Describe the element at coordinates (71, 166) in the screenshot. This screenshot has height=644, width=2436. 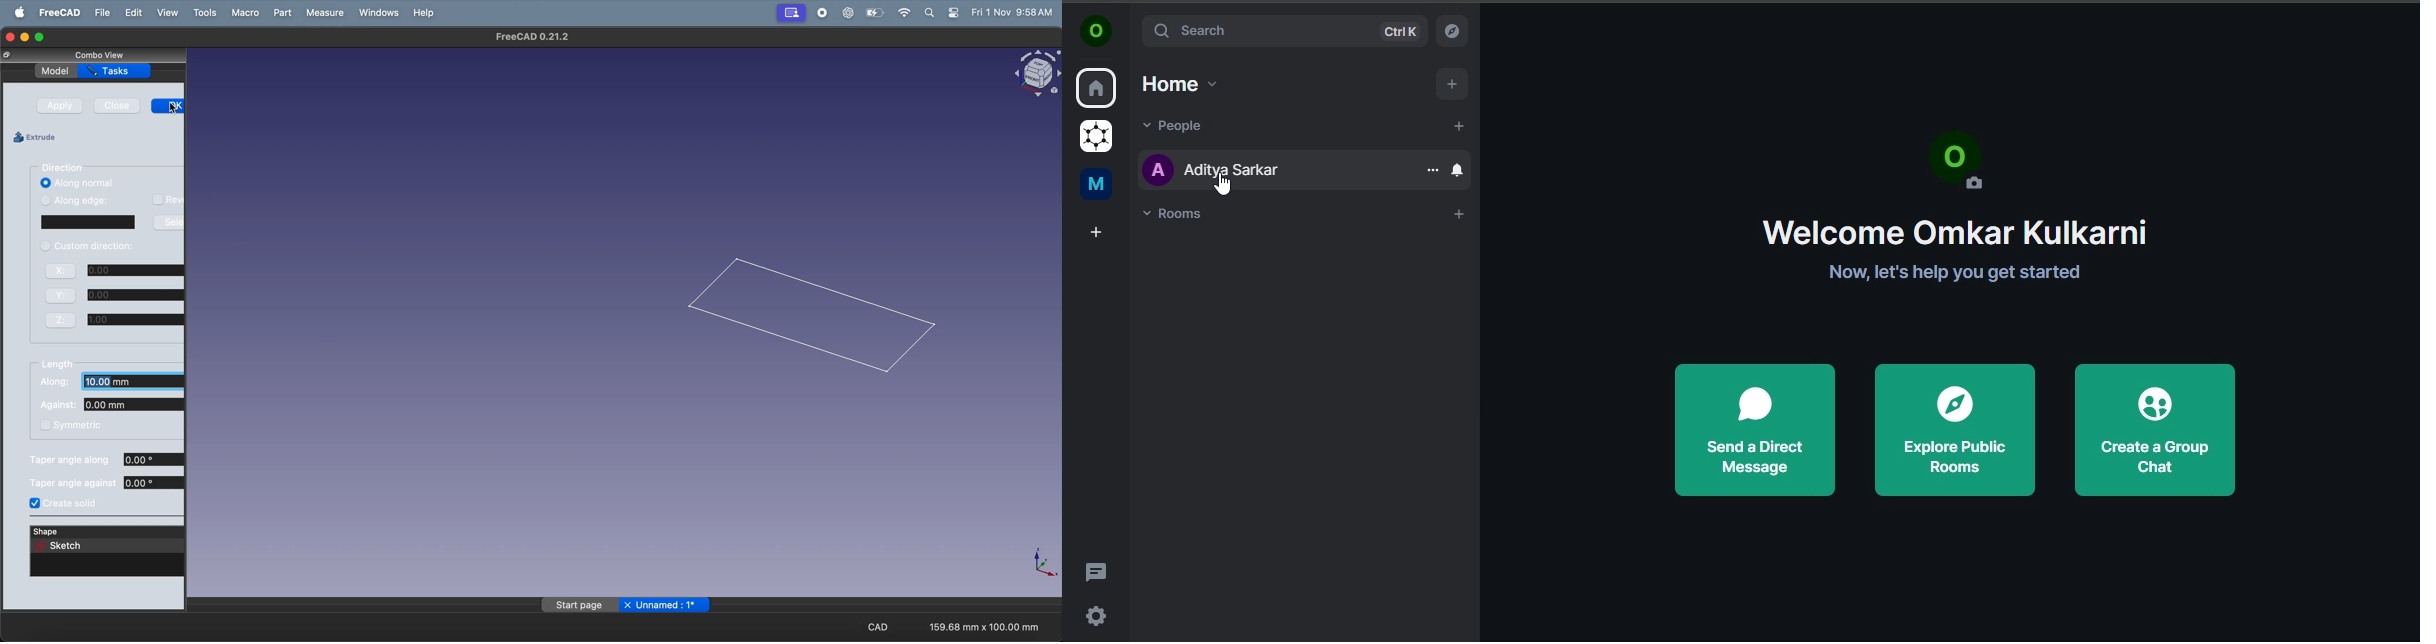
I see `direction` at that location.